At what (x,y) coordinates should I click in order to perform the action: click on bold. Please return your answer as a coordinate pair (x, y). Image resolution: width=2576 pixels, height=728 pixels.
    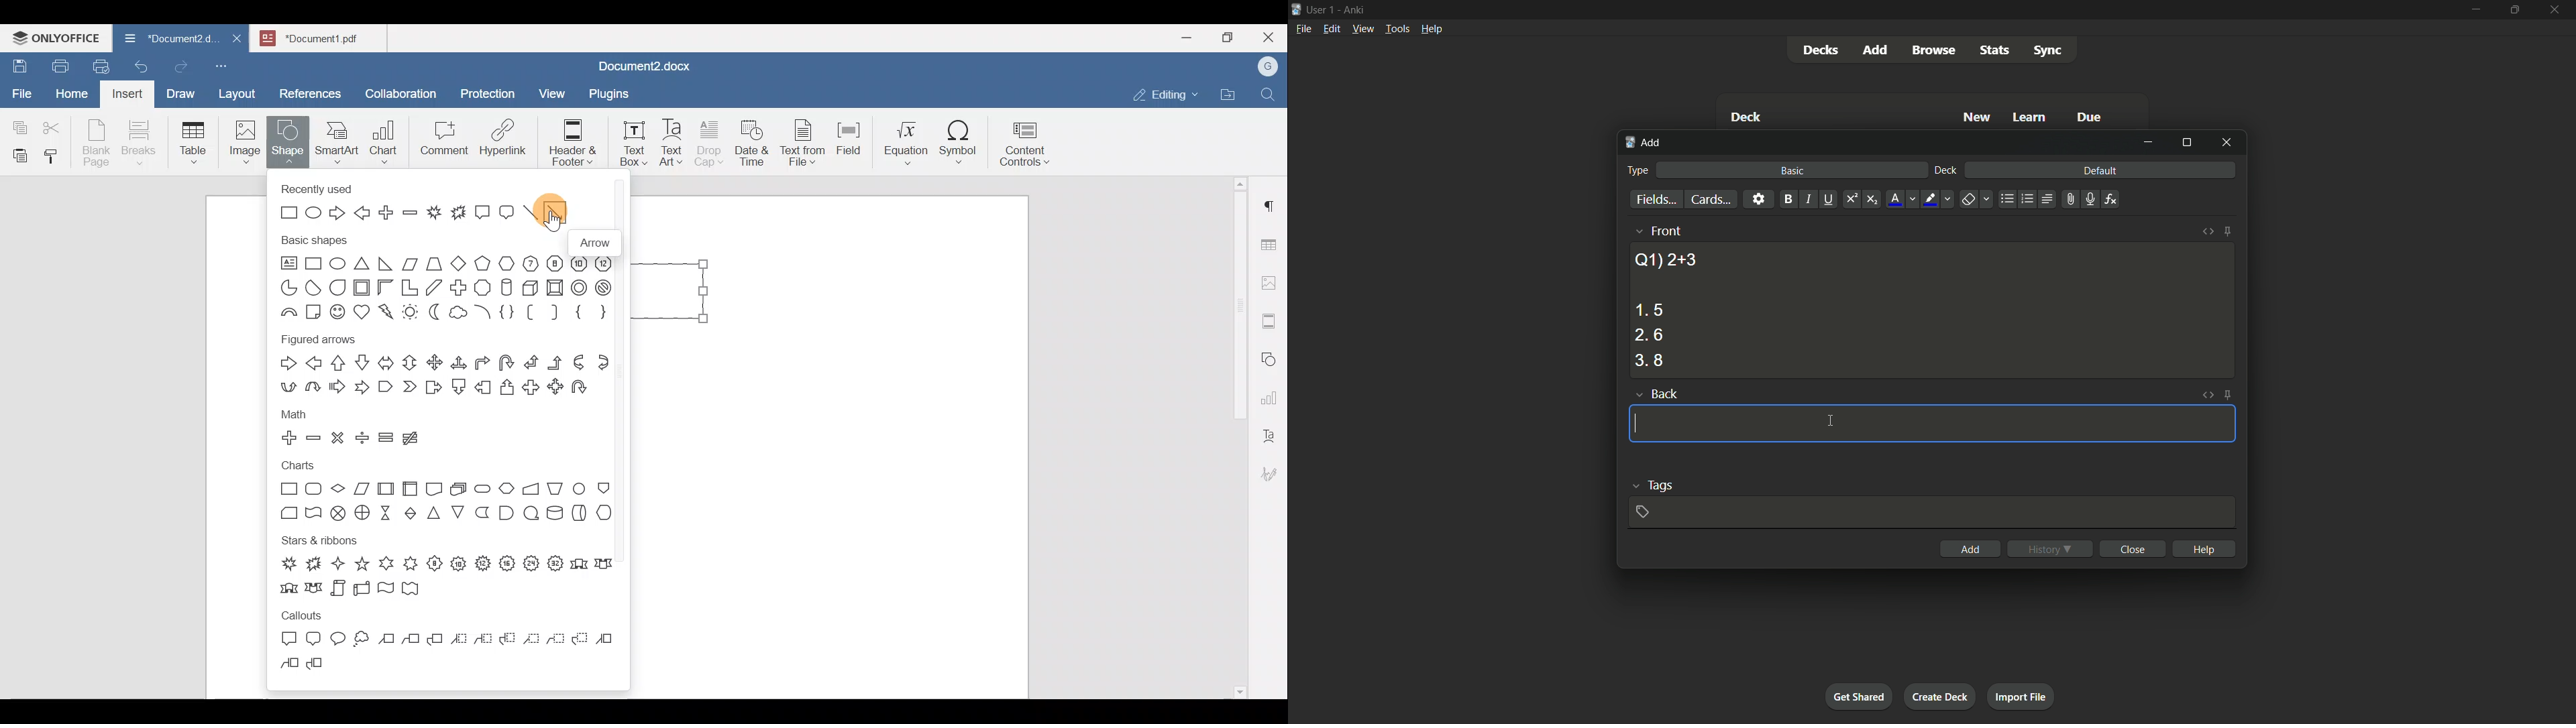
    Looking at the image, I should click on (1788, 200).